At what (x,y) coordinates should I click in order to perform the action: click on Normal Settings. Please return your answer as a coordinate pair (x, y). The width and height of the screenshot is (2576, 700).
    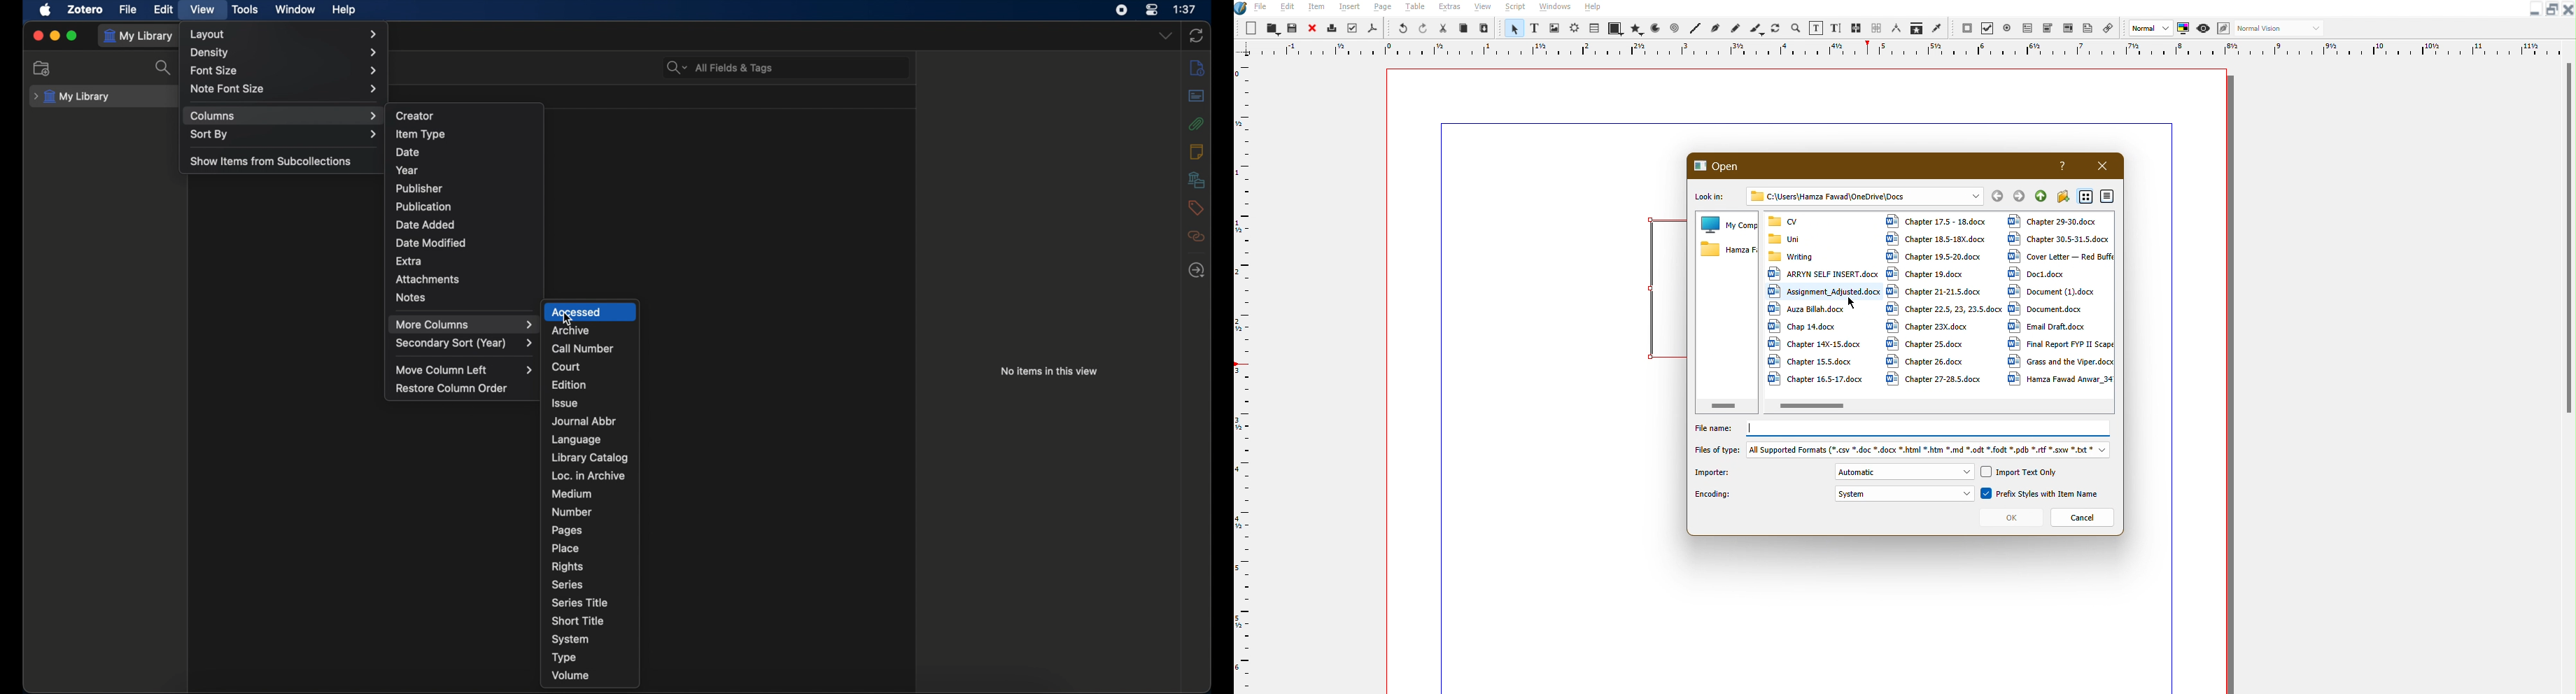
    Looking at the image, I should click on (2160, 28).